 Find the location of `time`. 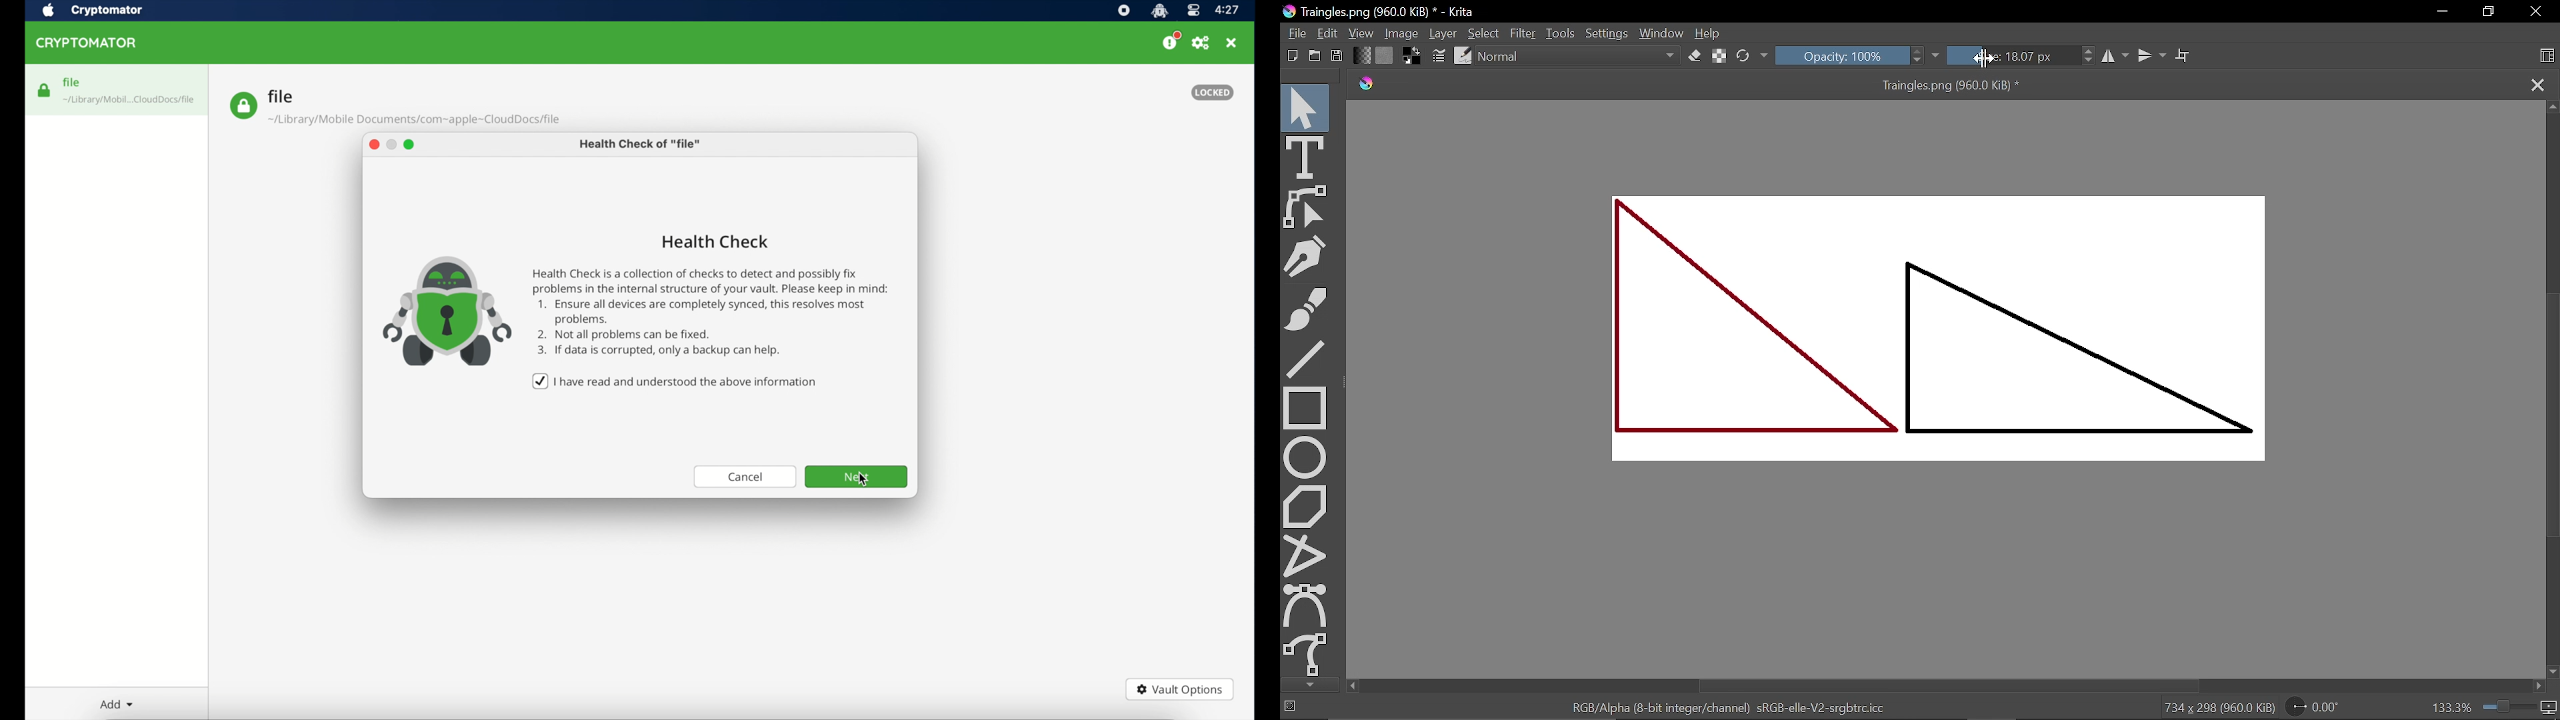

time is located at coordinates (1228, 10).